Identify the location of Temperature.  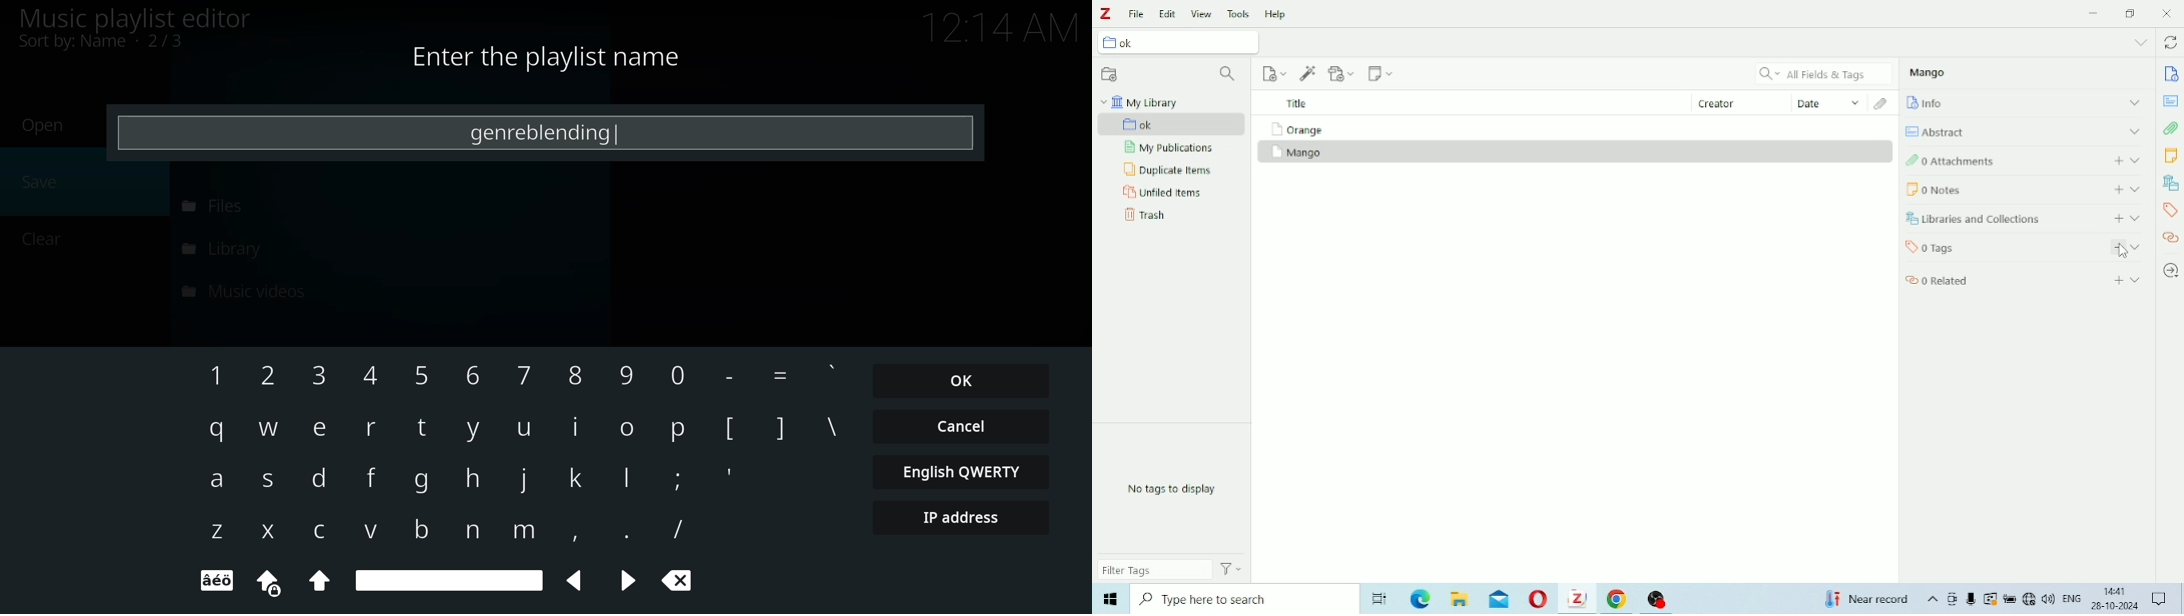
(1868, 599).